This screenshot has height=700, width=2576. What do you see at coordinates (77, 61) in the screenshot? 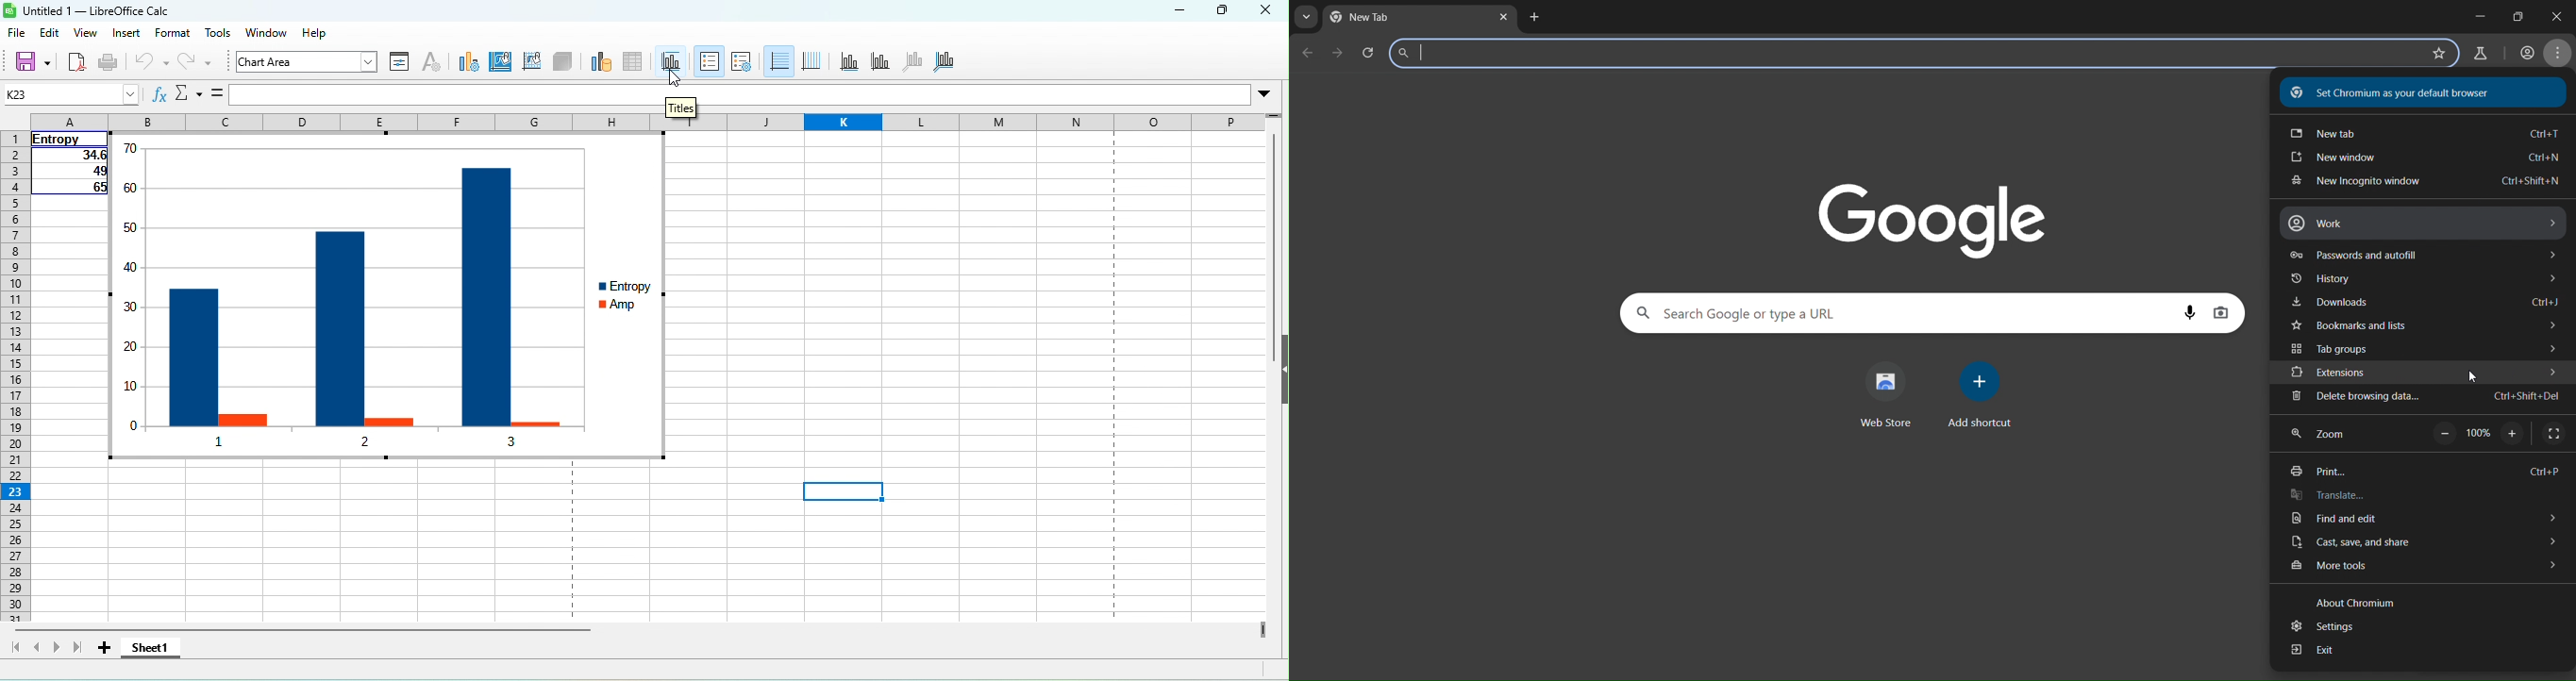
I see `export directly as pdf` at bounding box center [77, 61].